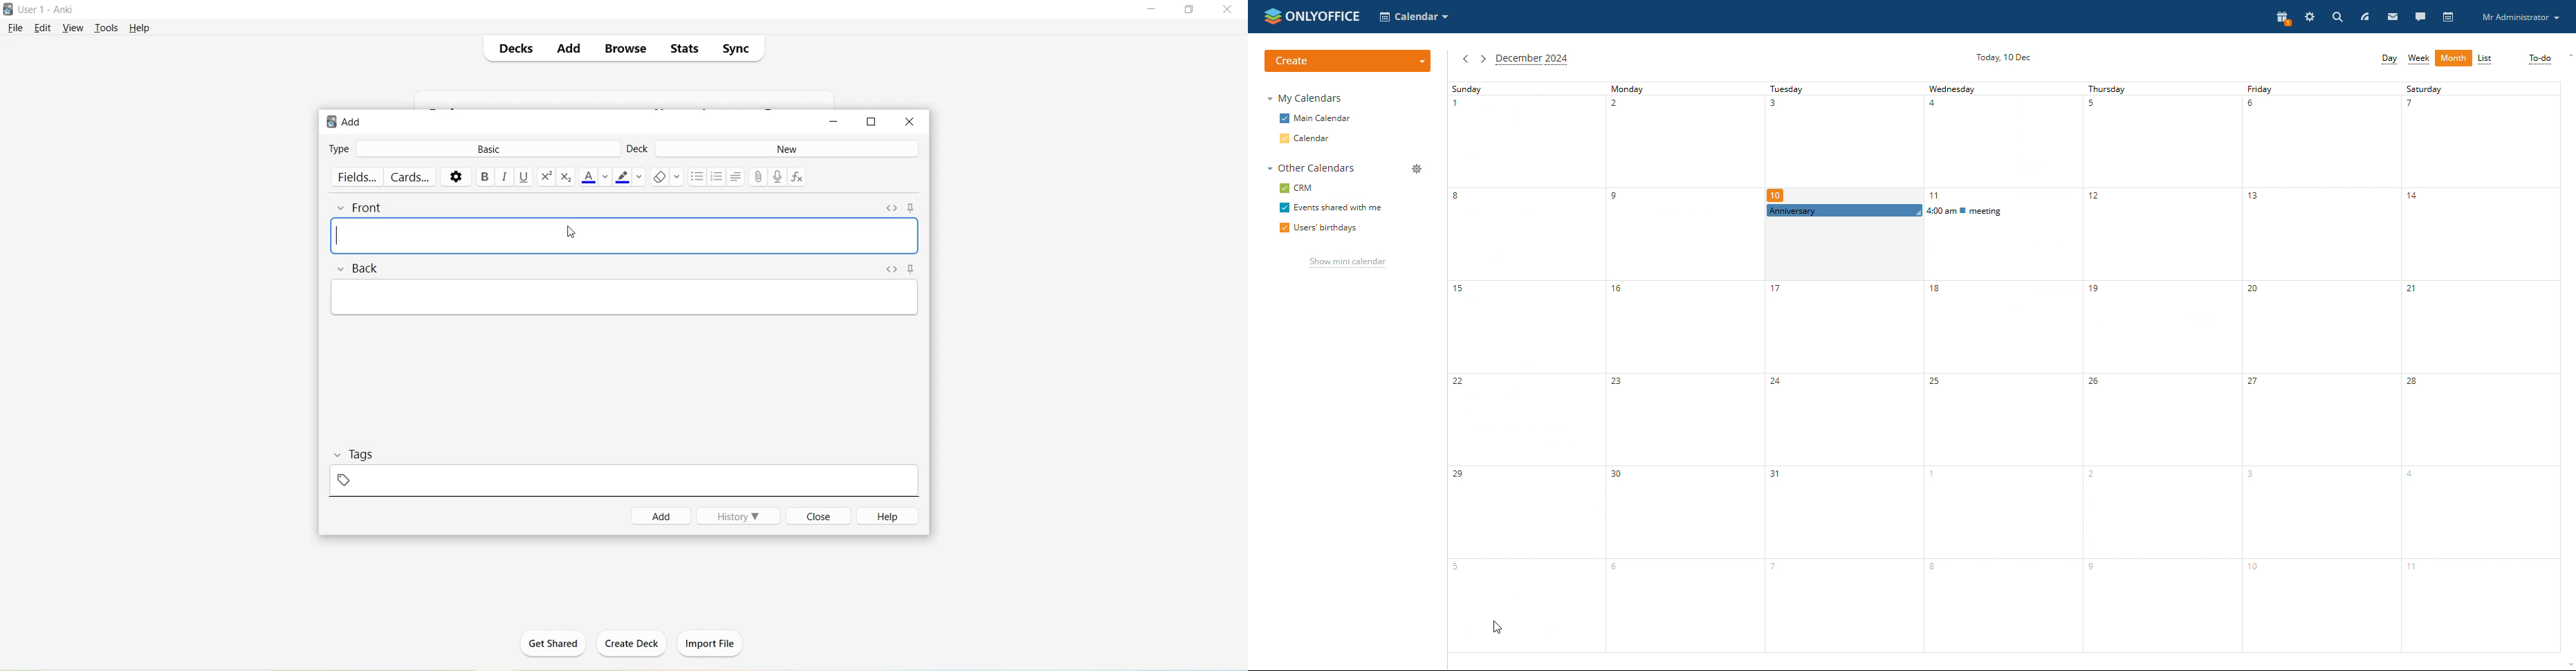  I want to click on to-do, so click(2539, 59).